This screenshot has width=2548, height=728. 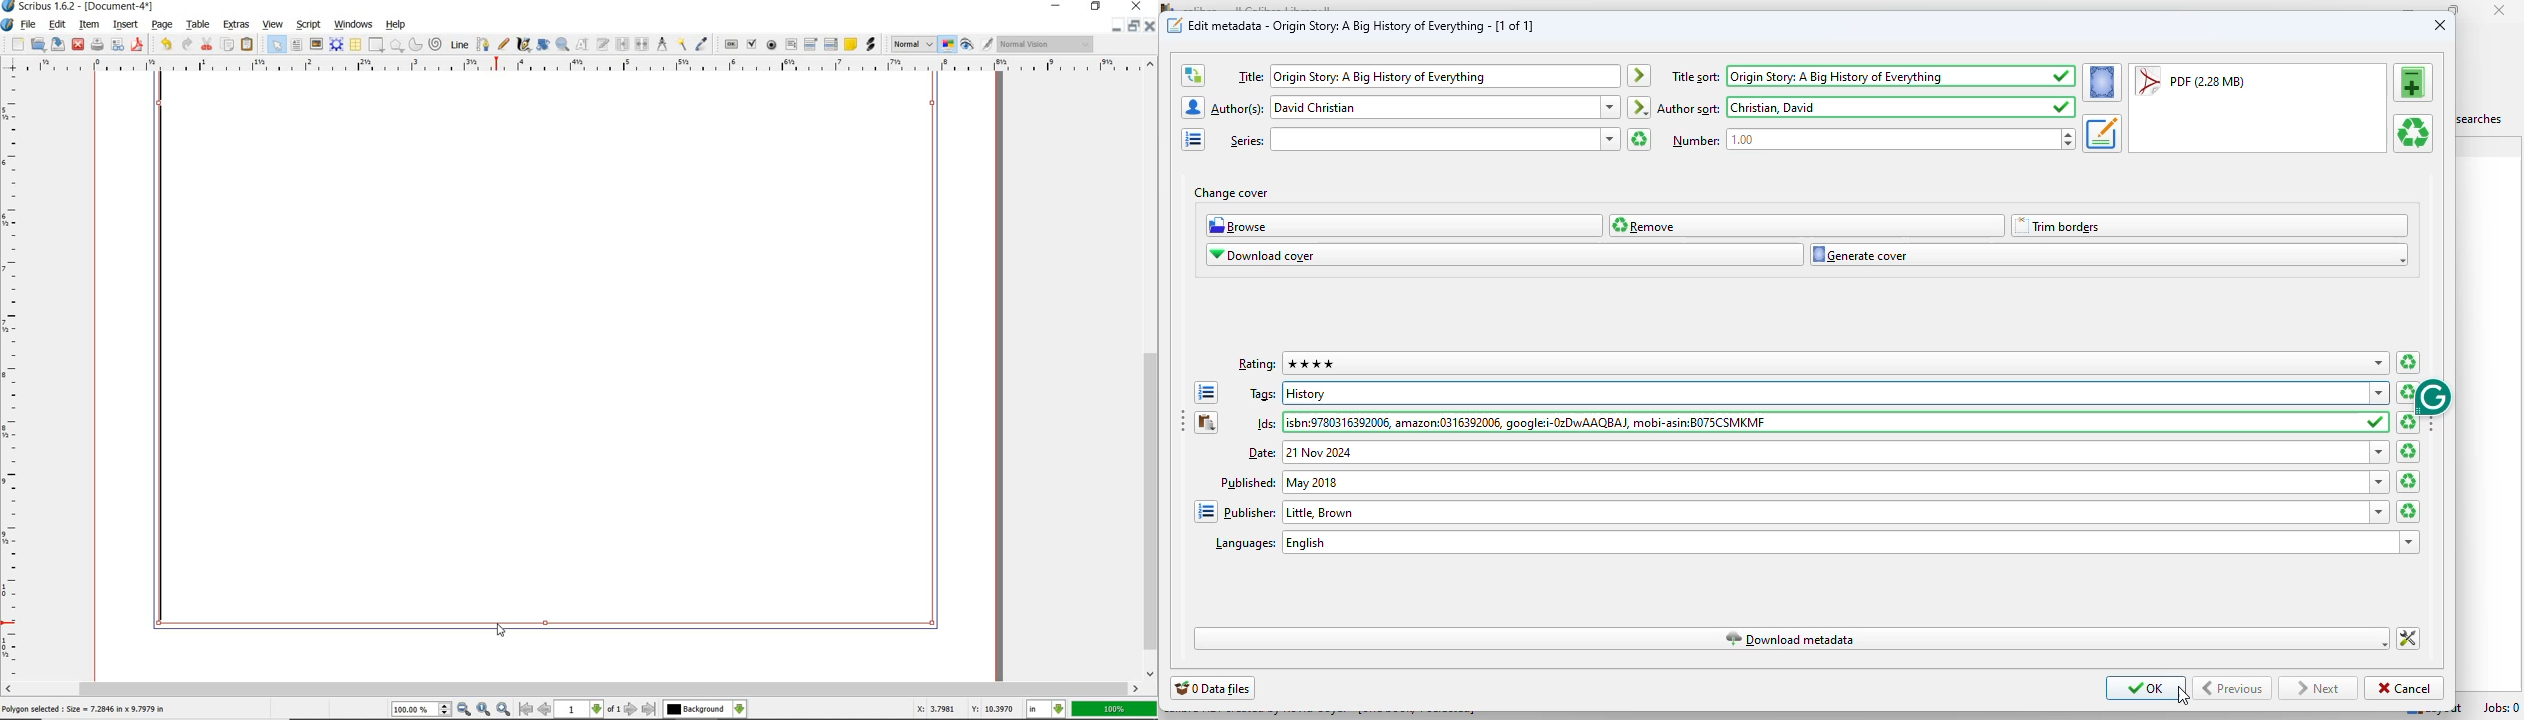 What do you see at coordinates (1246, 140) in the screenshot?
I see `text` at bounding box center [1246, 140].